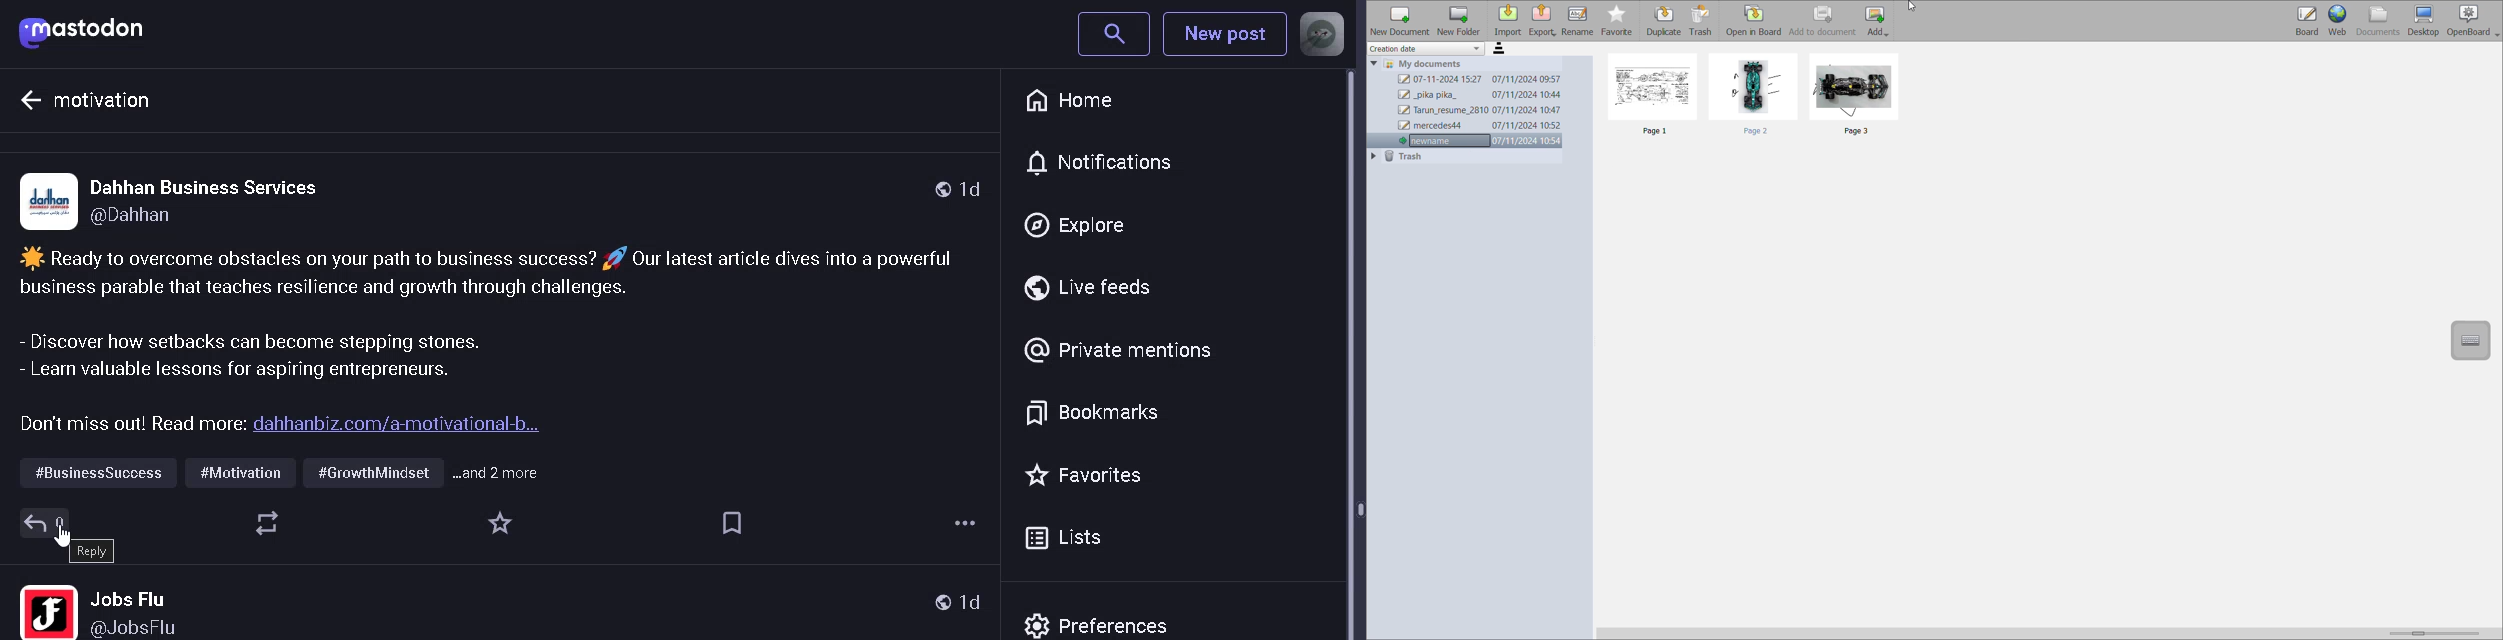 Image resolution: width=2520 pixels, height=644 pixels. What do you see at coordinates (1104, 622) in the screenshot?
I see `prefrences` at bounding box center [1104, 622].